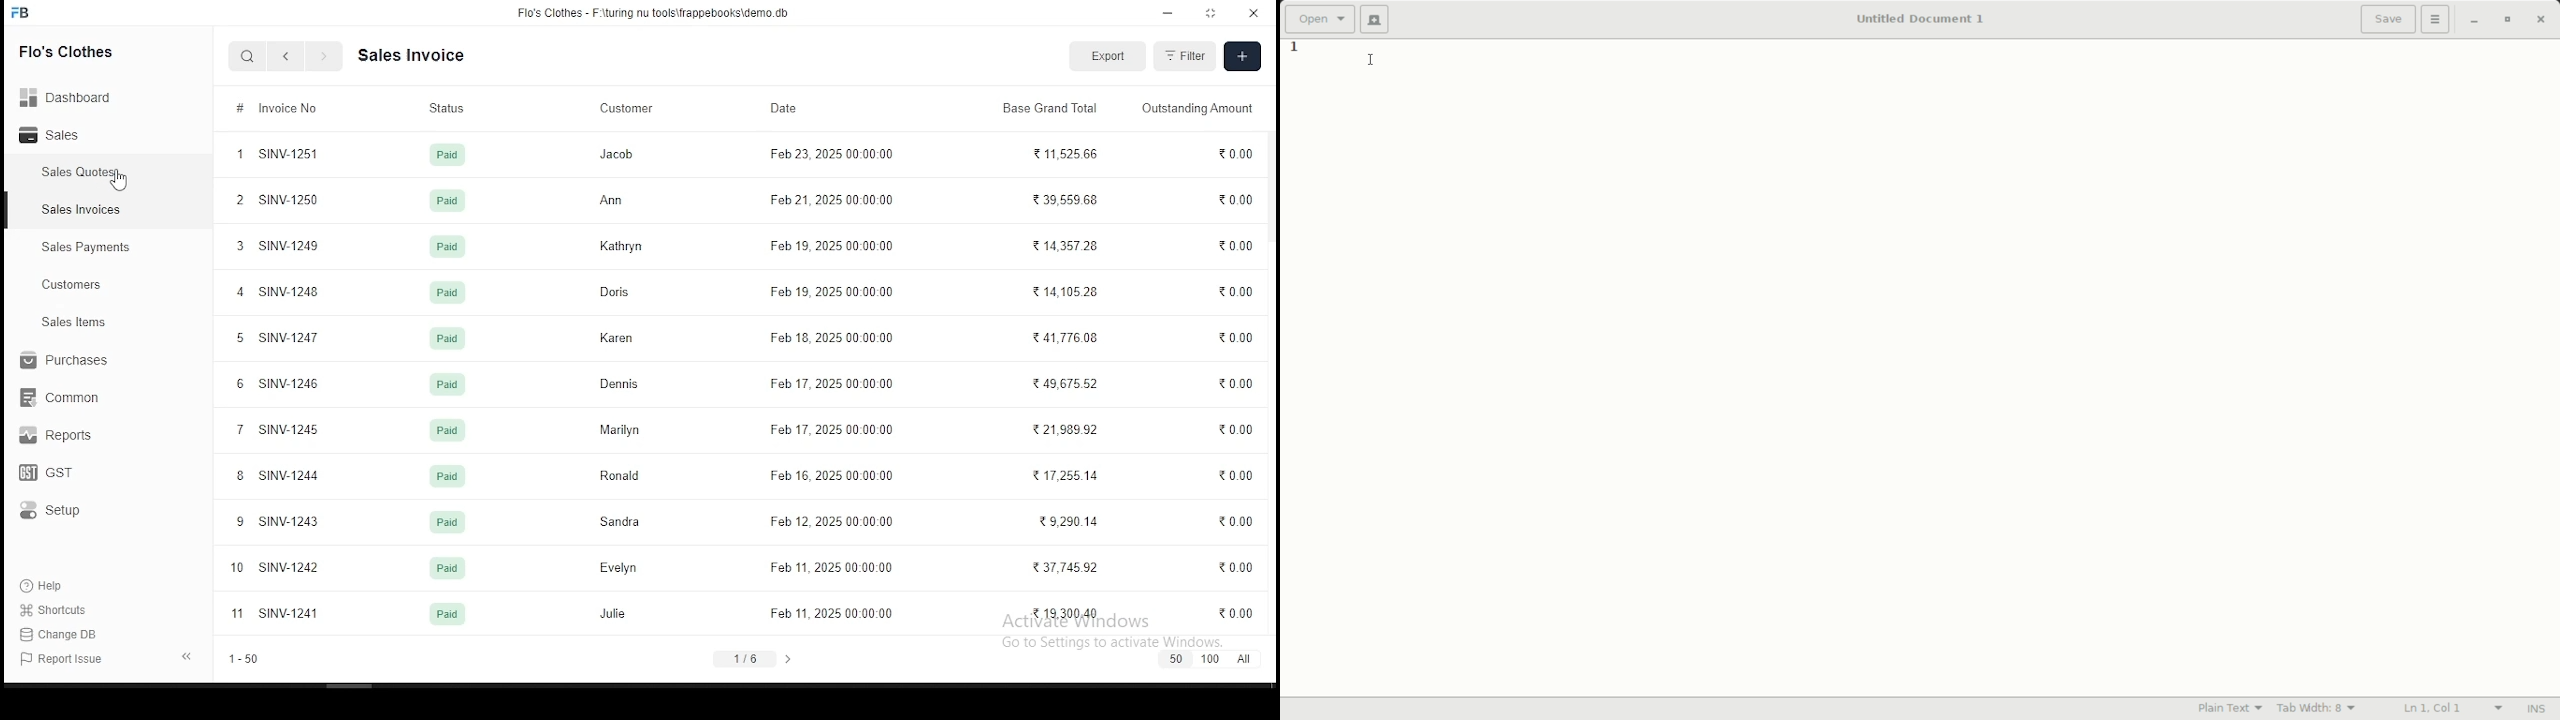  What do you see at coordinates (1209, 658) in the screenshot?
I see `50 100 Al` at bounding box center [1209, 658].